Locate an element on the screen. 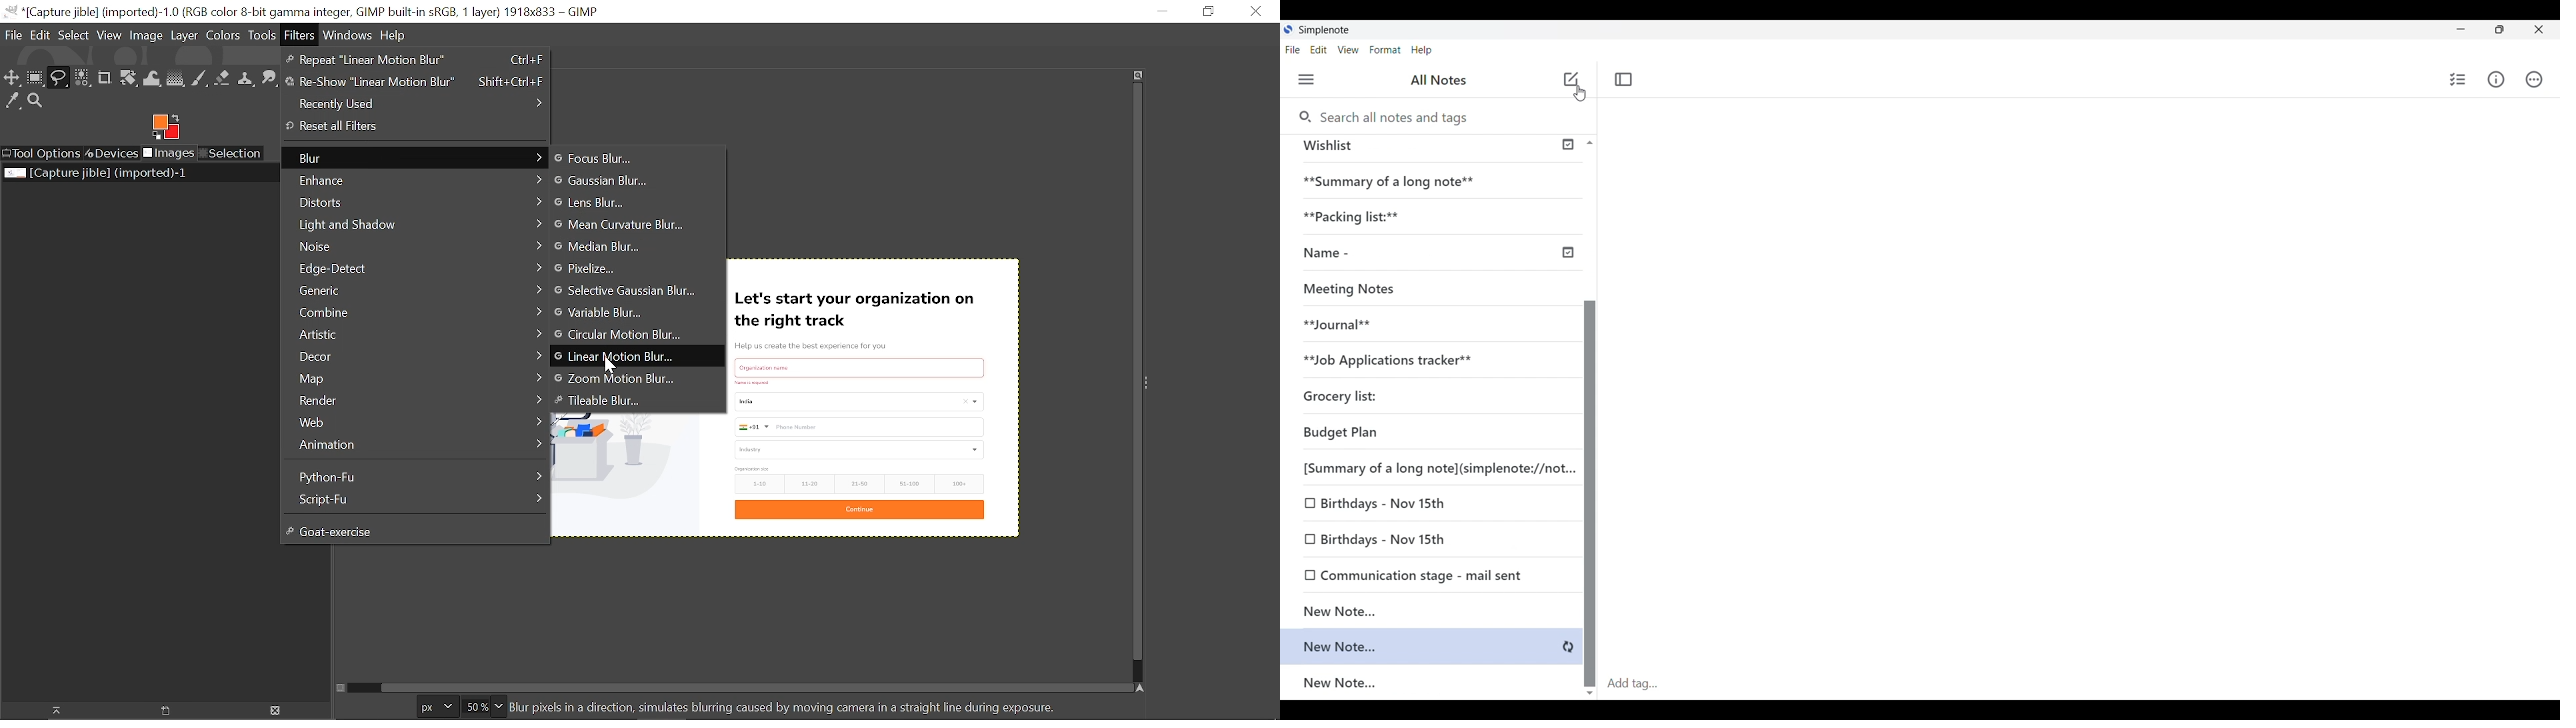  Clone tool is located at coordinates (245, 80).